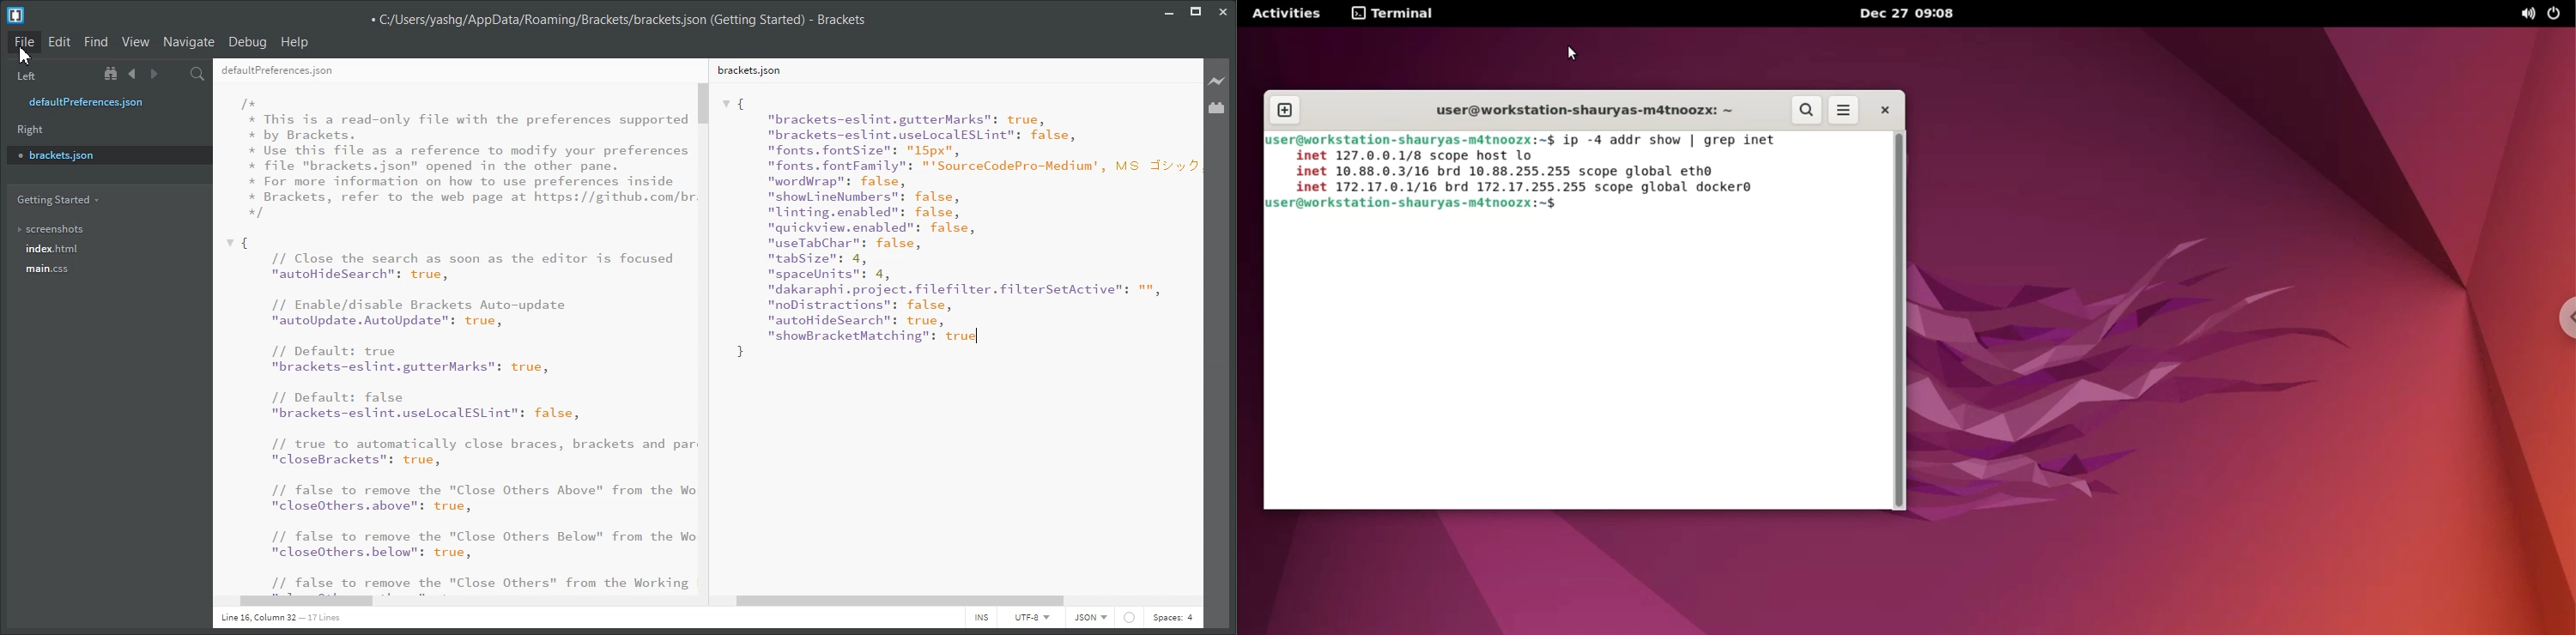 This screenshot has width=2576, height=644. What do you see at coordinates (1091, 618) in the screenshot?
I see `JSON` at bounding box center [1091, 618].